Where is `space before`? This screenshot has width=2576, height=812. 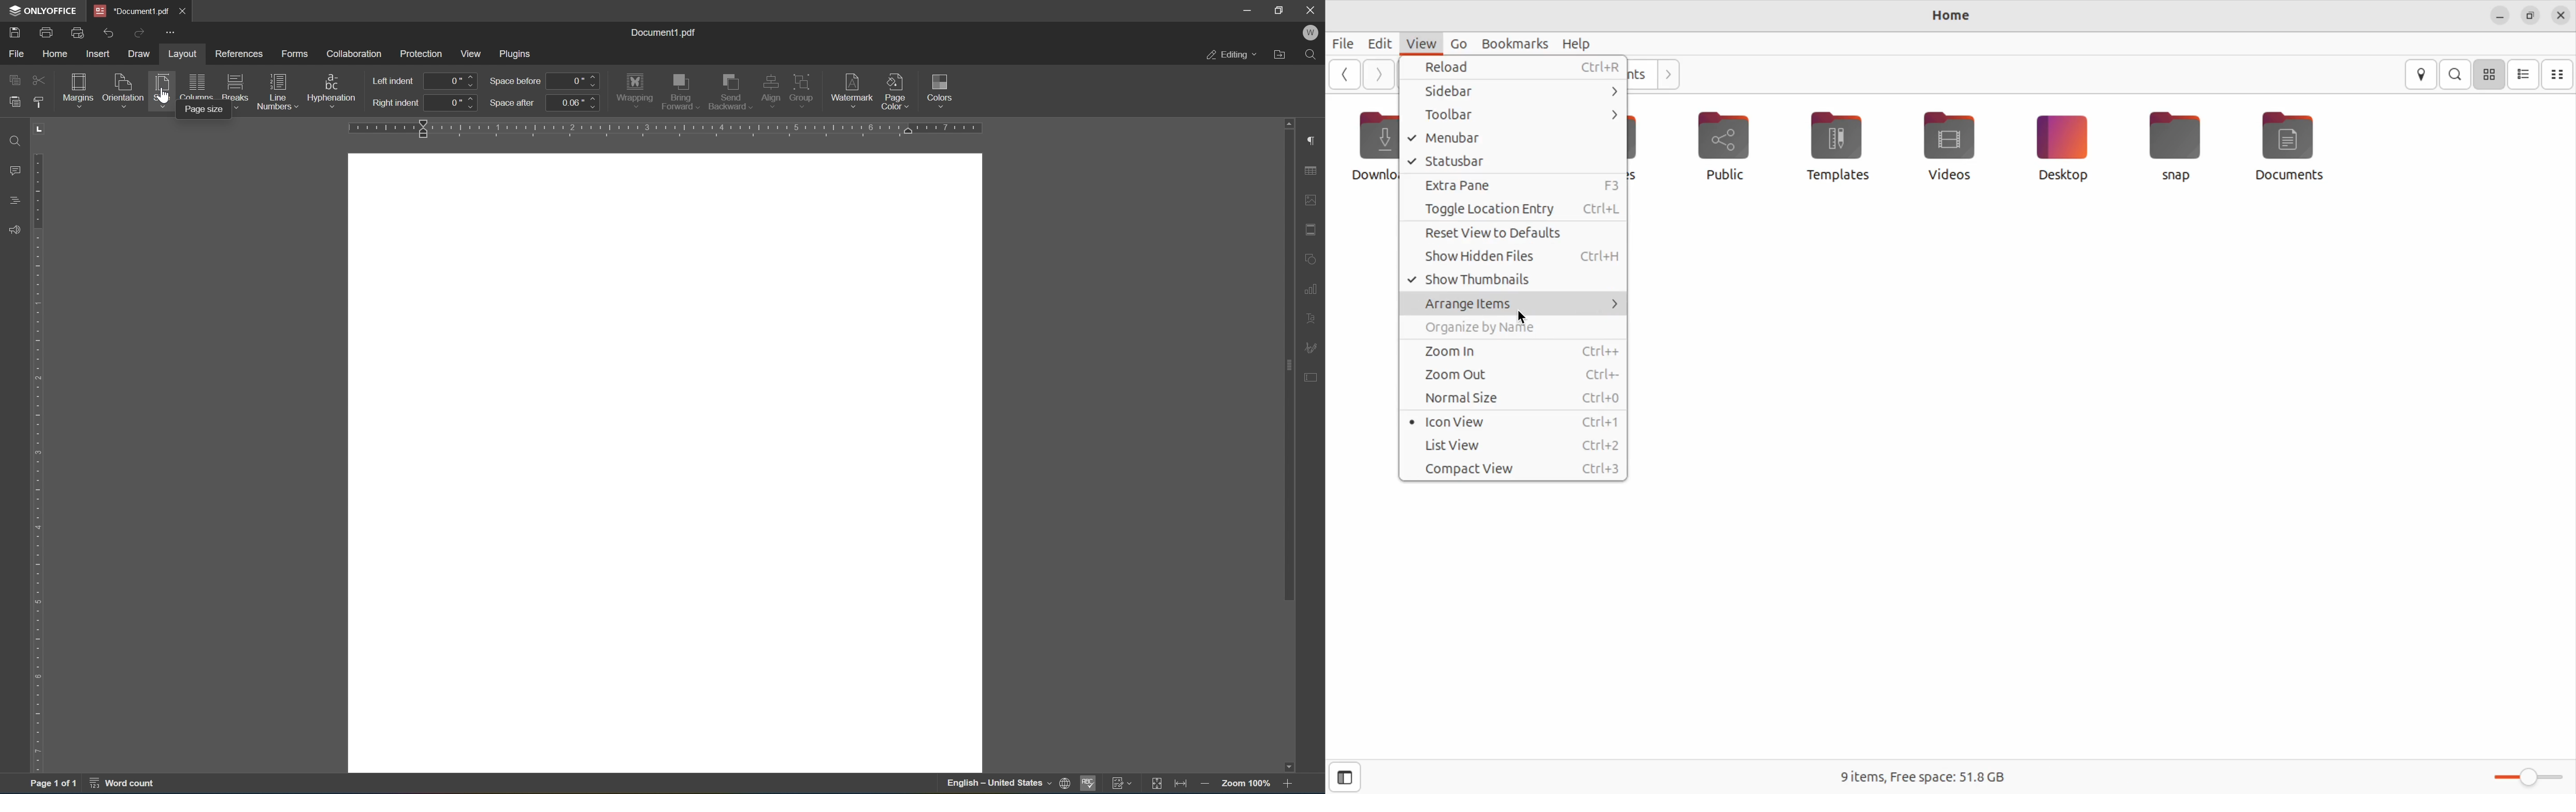 space before is located at coordinates (514, 81).